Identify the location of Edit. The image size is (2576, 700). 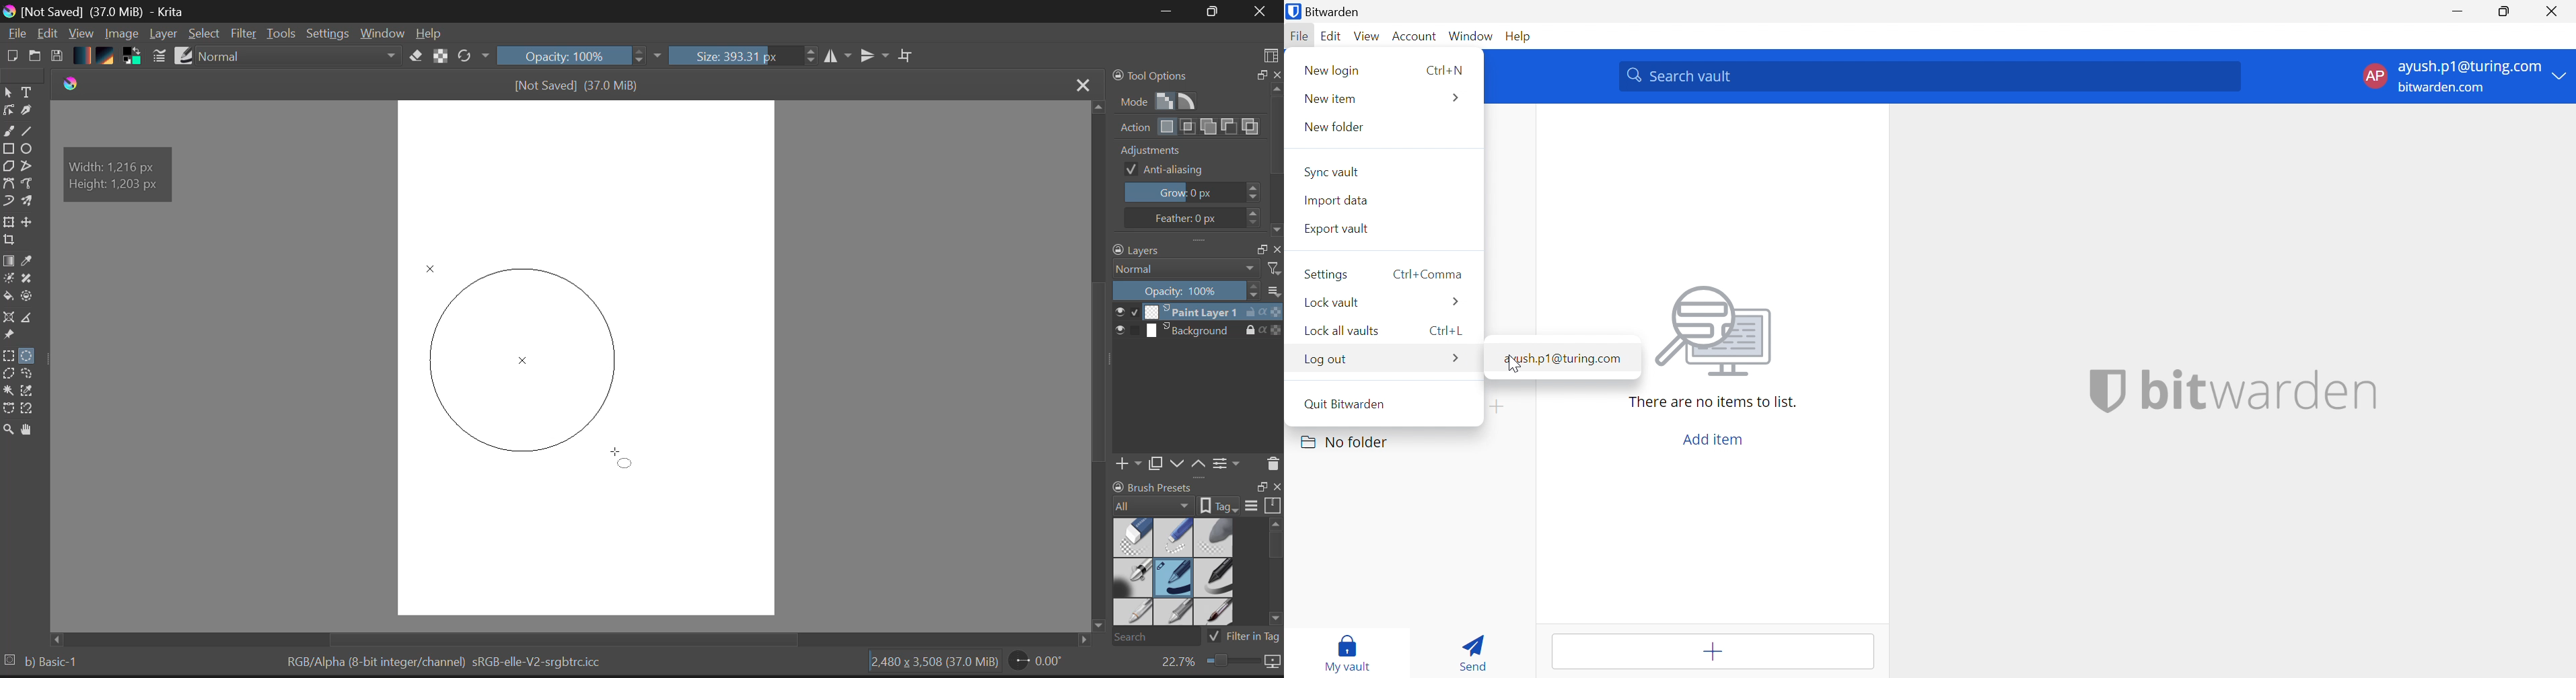
(1333, 37).